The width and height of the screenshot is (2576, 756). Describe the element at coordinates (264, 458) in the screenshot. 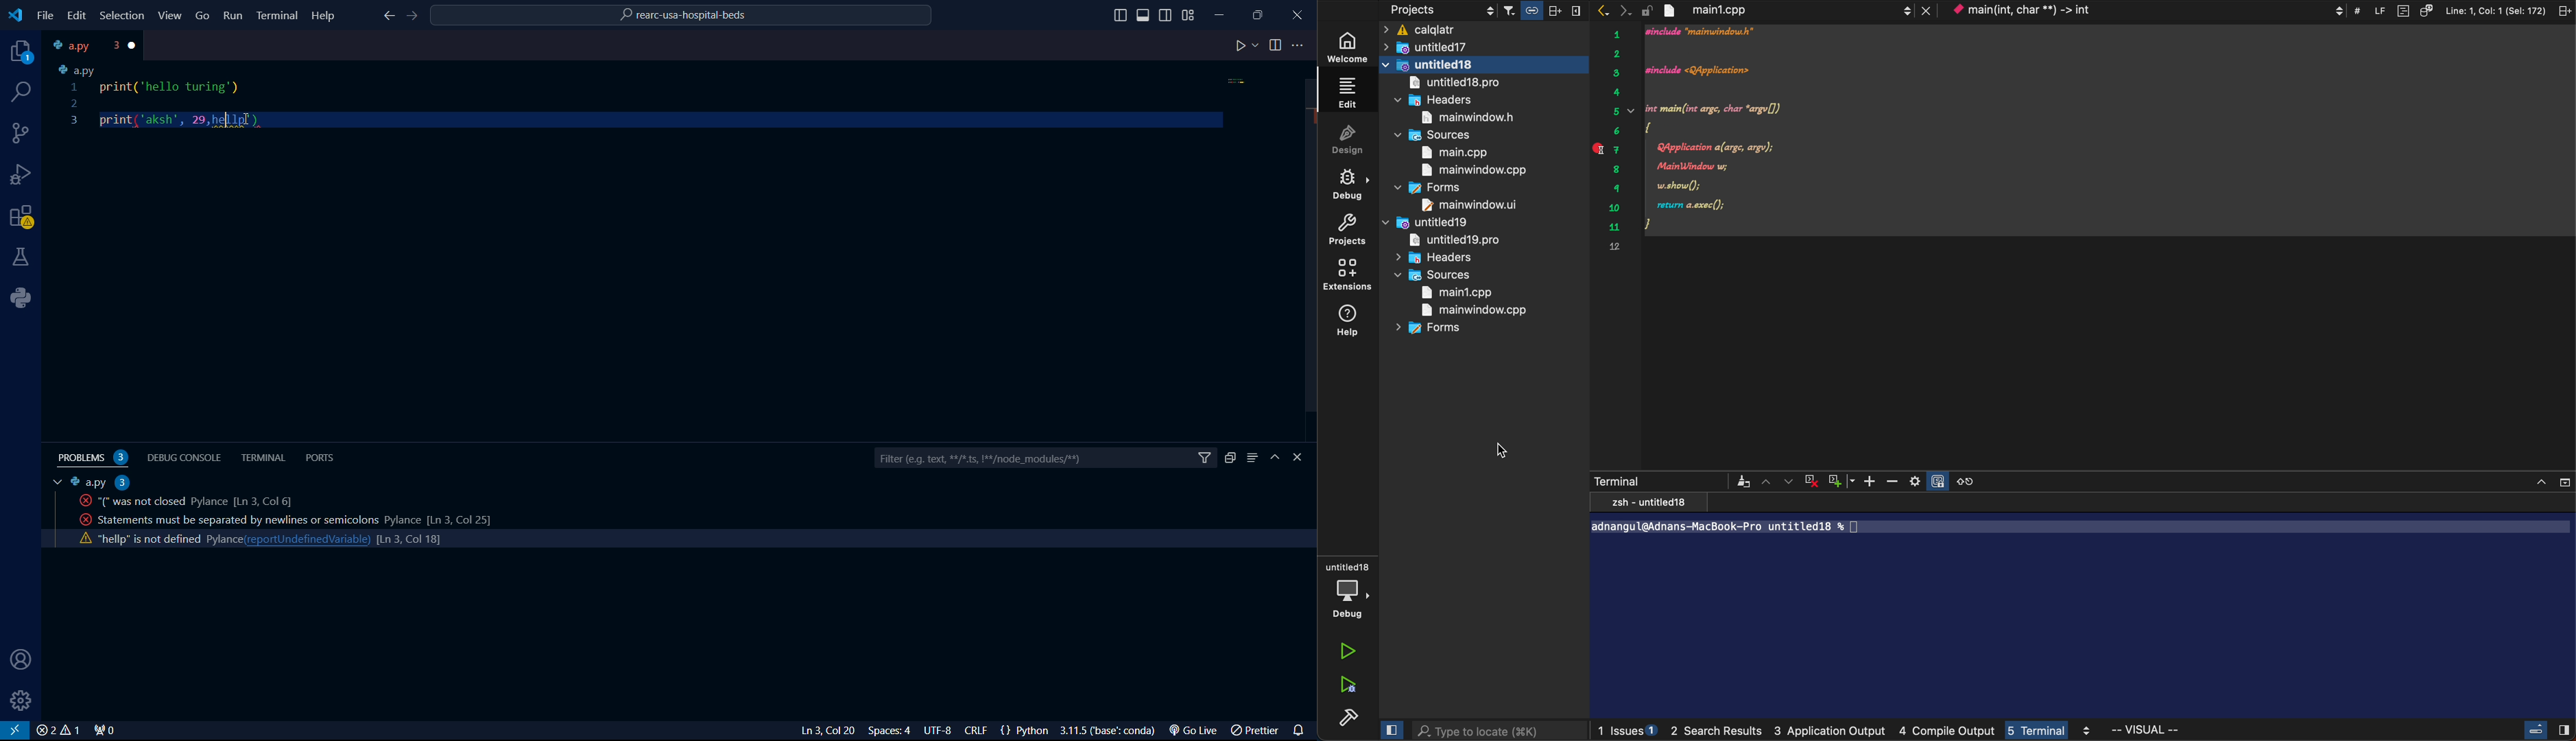

I see `terminal` at that location.